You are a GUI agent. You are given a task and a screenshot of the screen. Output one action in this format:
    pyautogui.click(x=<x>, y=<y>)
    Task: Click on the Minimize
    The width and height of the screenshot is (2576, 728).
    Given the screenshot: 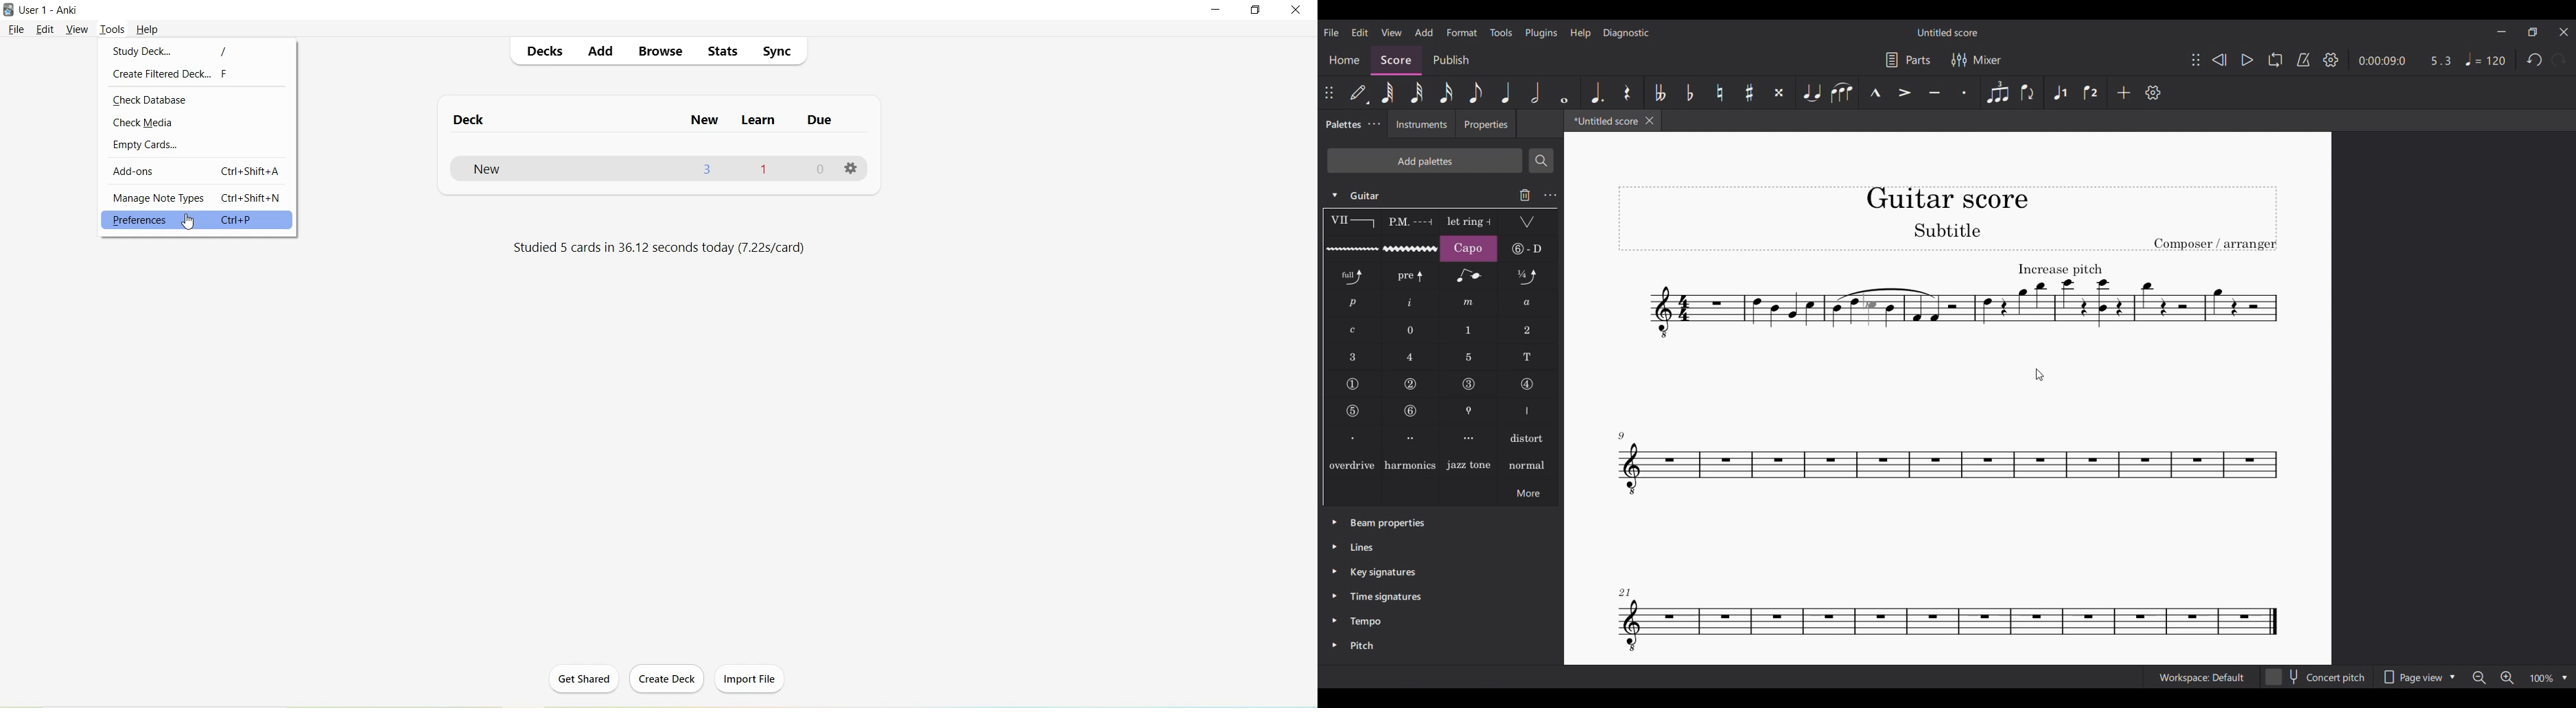 What is the action you would take?
    pyautogui.click(x=1217, y=10)
    